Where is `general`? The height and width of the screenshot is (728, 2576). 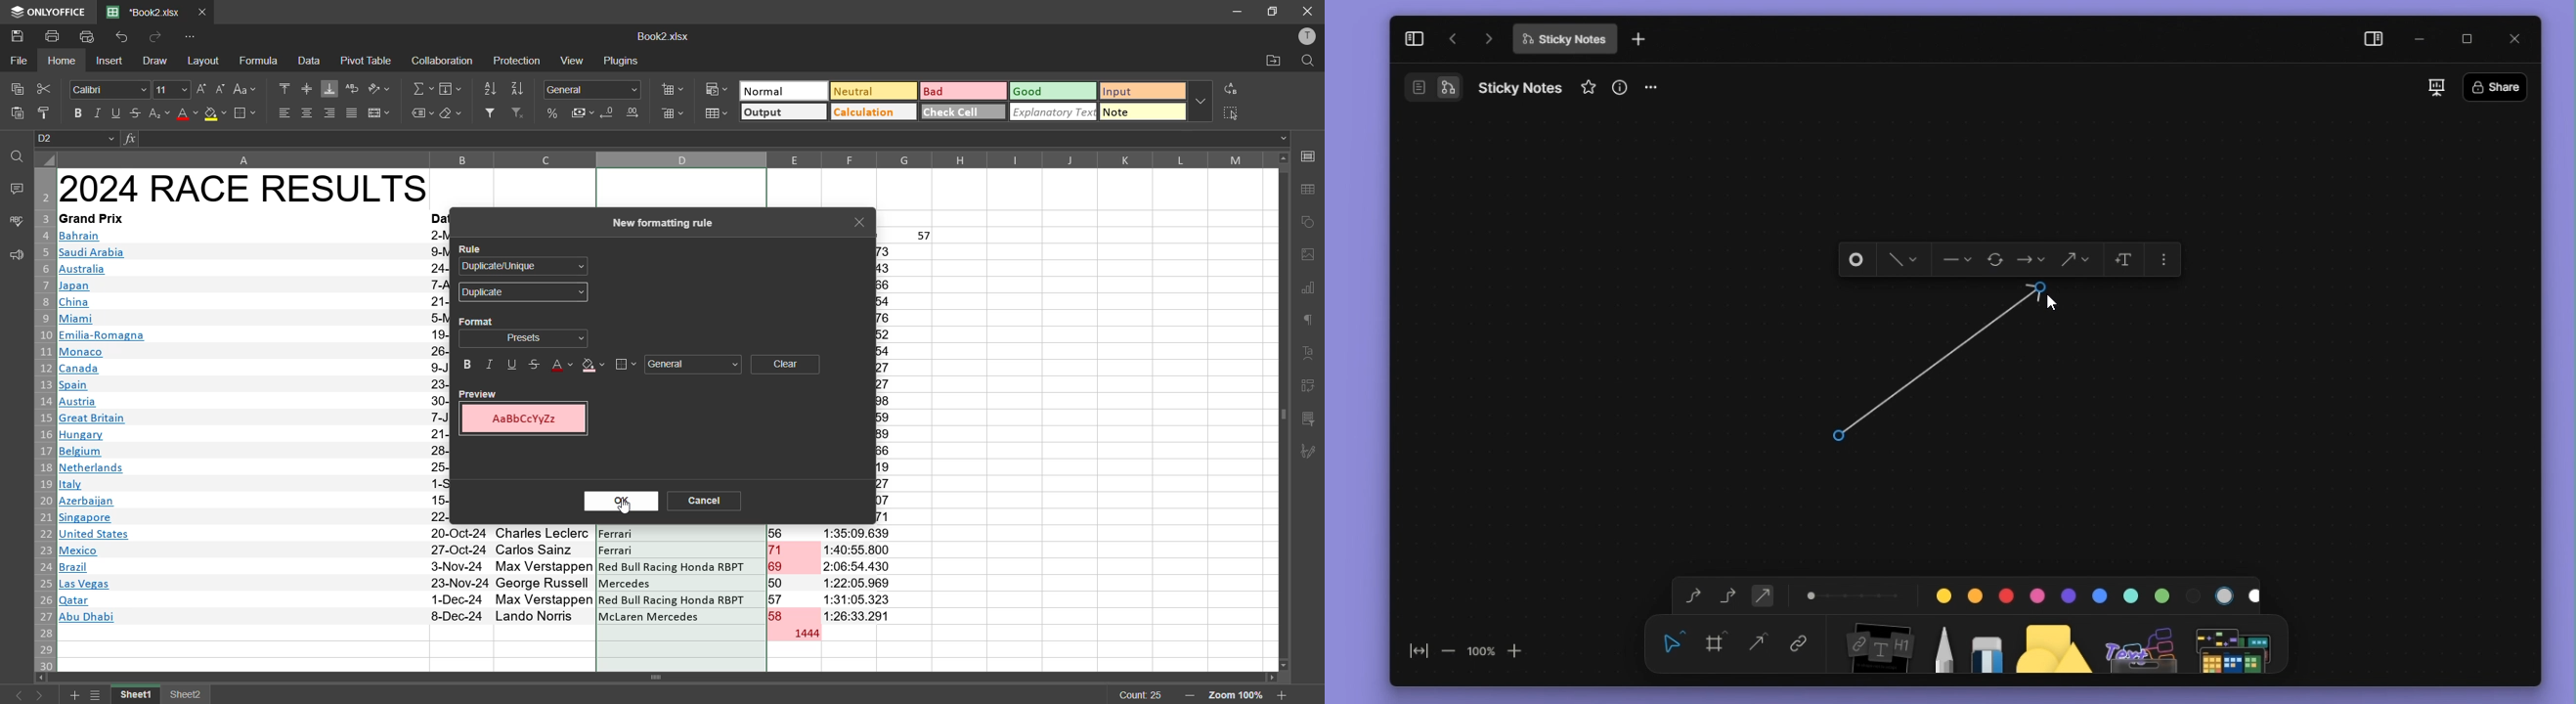 general is located at coordinates (694, 366).